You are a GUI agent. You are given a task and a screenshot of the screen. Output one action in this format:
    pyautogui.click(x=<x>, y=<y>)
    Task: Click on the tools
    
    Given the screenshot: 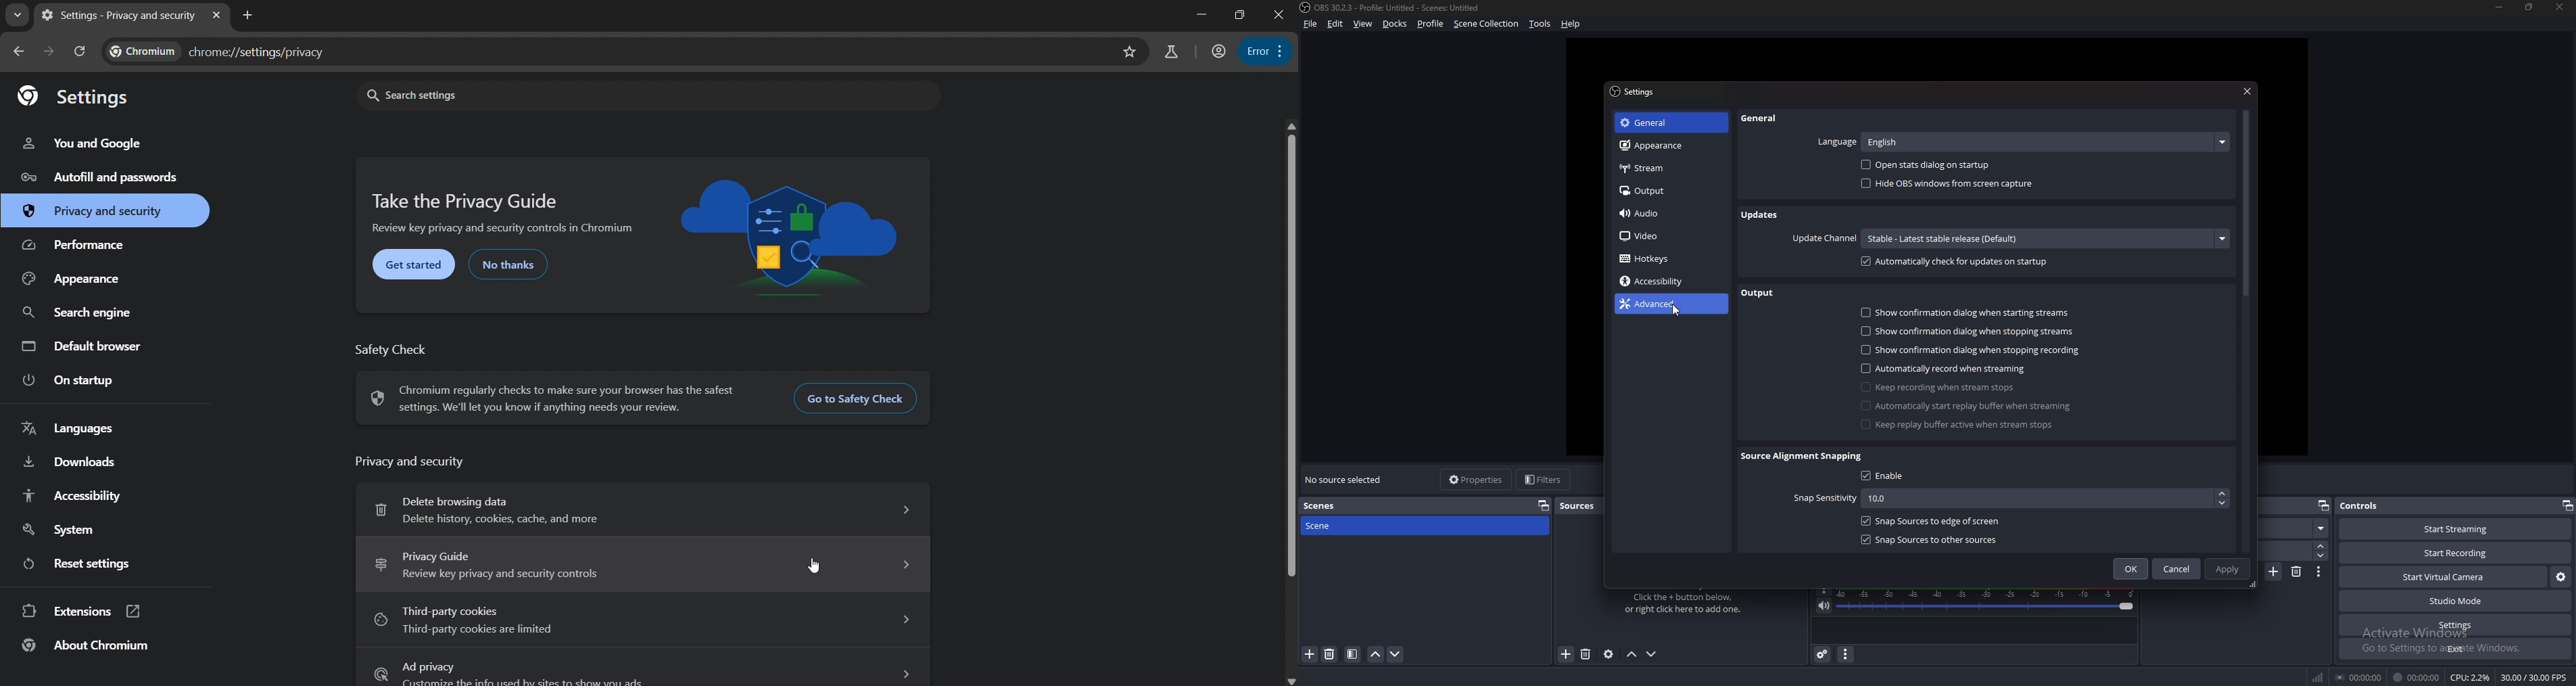 What is the action you would take?
    pyautogui.click(x=1539, y=24)
    